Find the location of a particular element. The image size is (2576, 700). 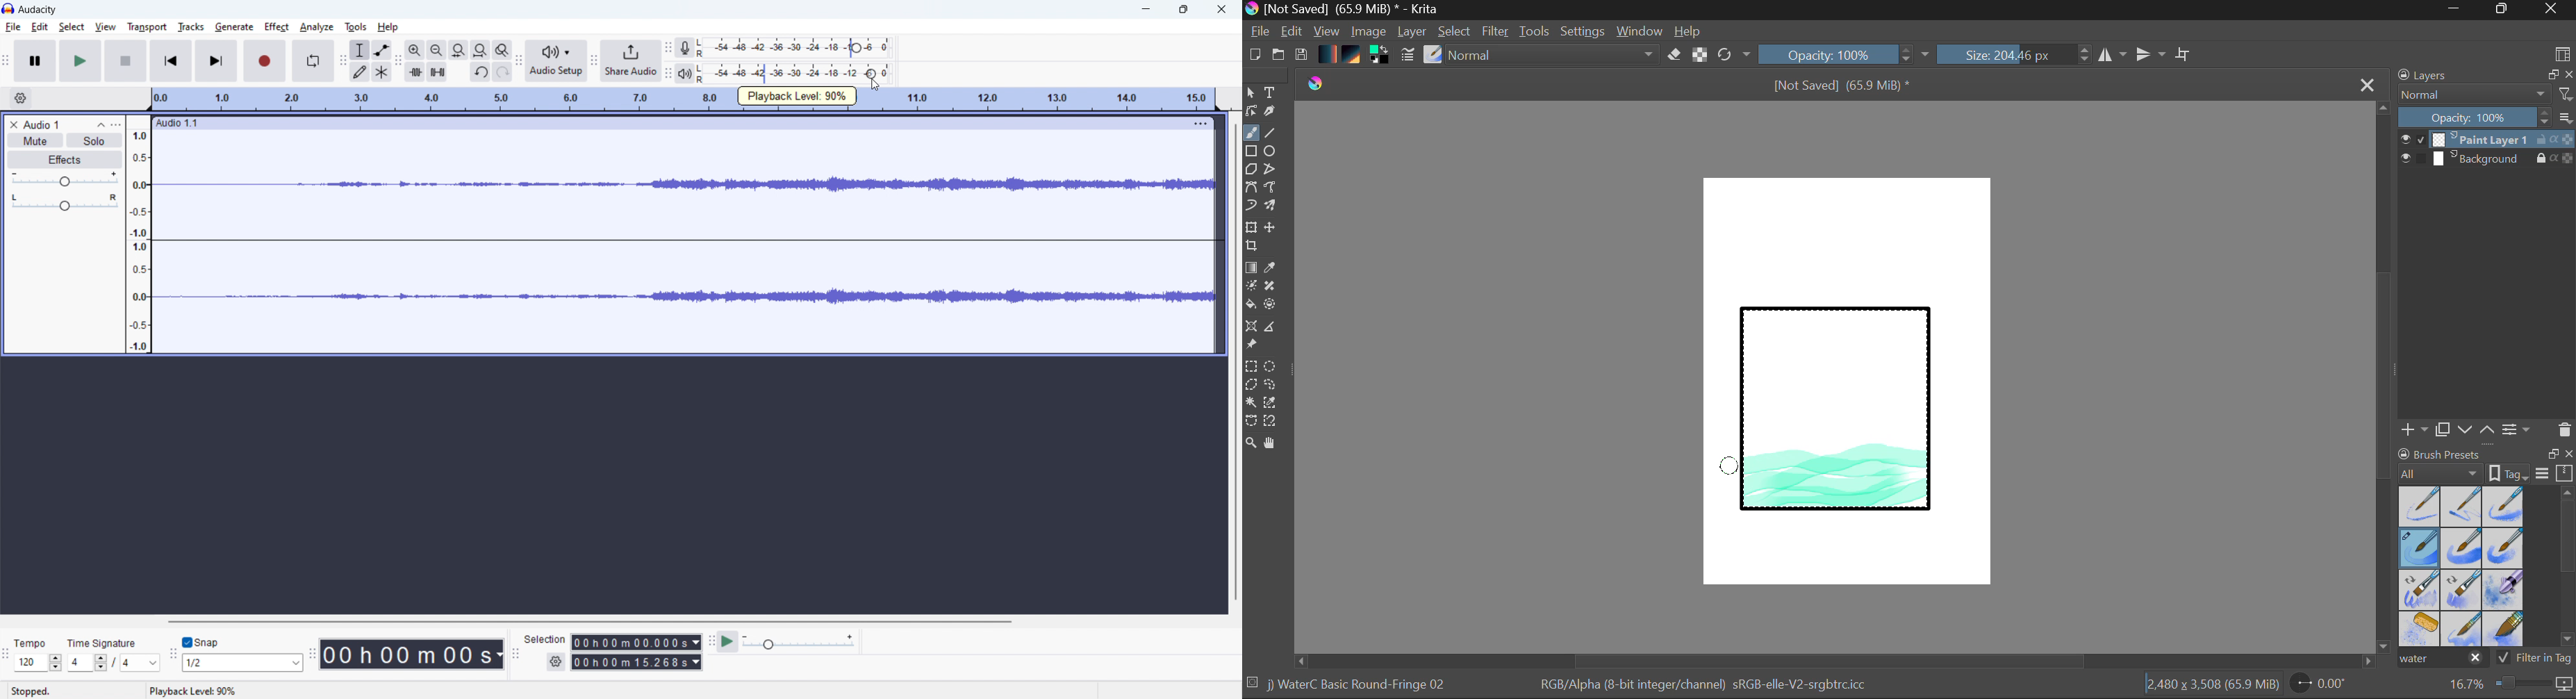

Color Information is located at coordinates (1702, 686).